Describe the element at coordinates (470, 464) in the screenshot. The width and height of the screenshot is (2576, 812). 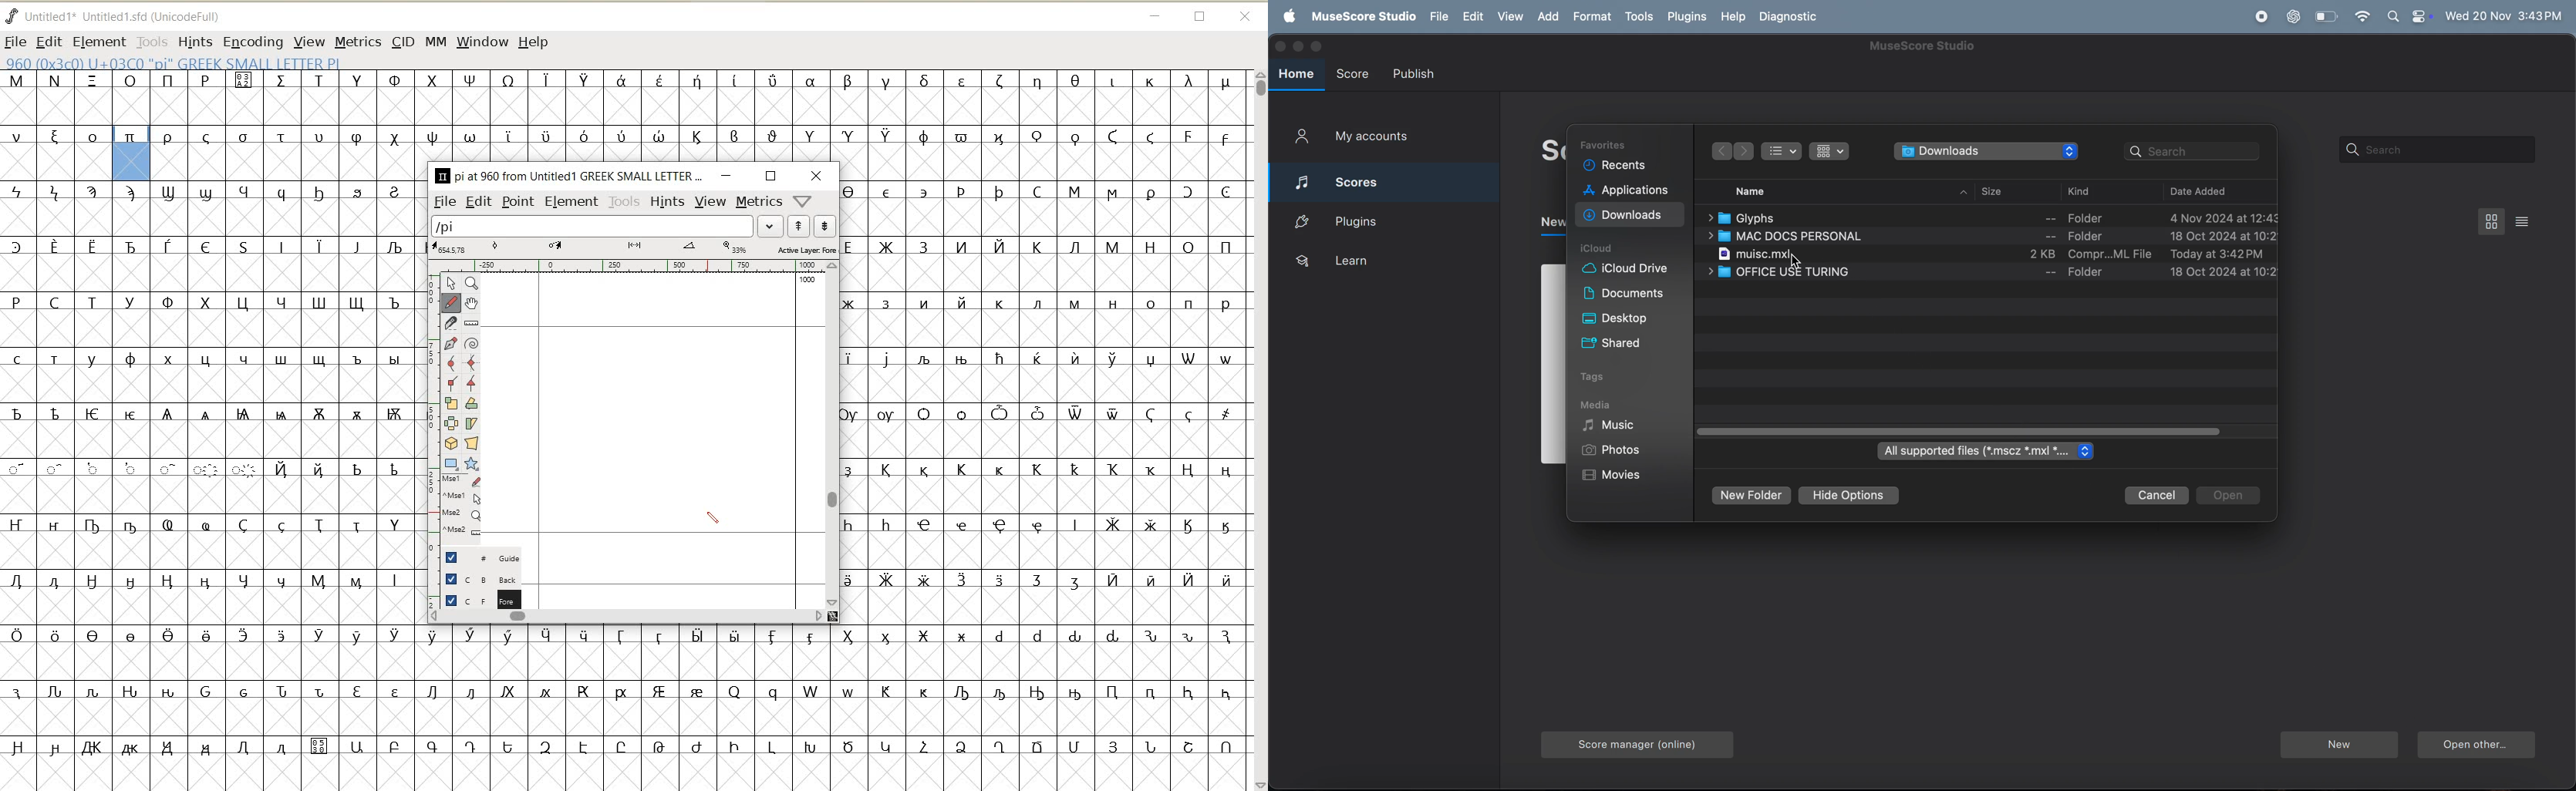
I see `polygon or star` at that location.